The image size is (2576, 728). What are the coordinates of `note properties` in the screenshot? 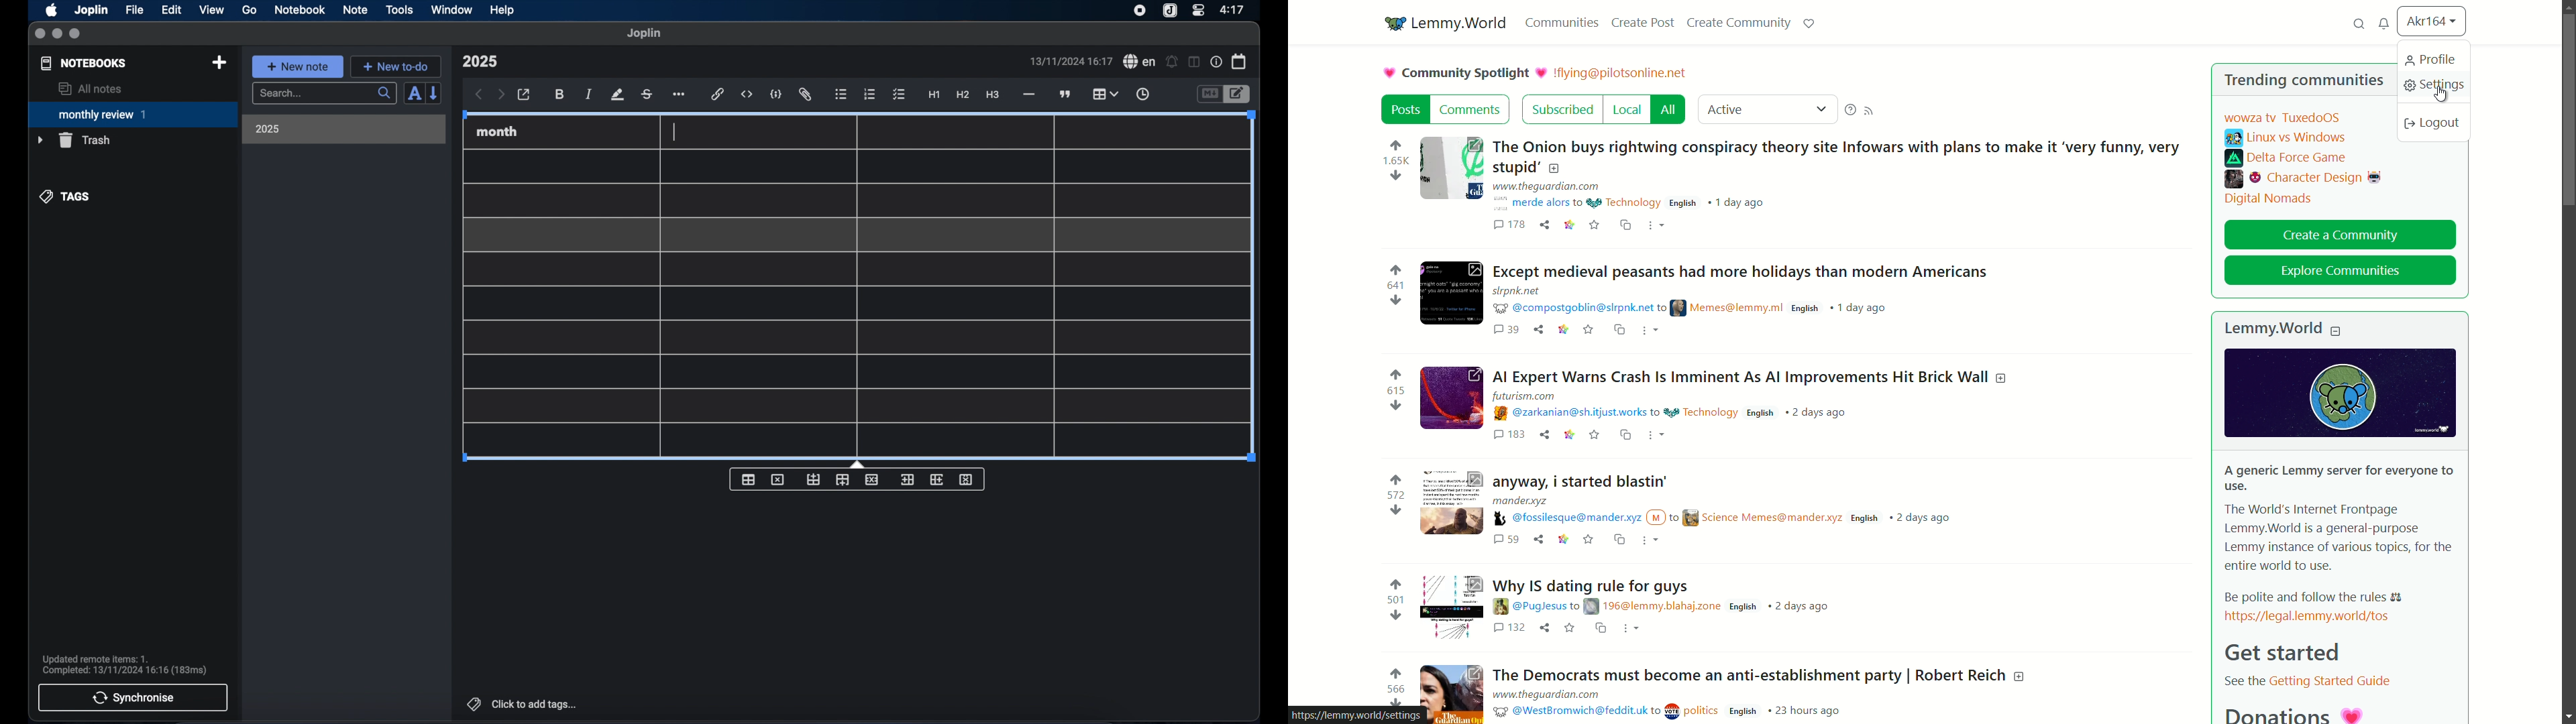 It's located at (1216, 62).